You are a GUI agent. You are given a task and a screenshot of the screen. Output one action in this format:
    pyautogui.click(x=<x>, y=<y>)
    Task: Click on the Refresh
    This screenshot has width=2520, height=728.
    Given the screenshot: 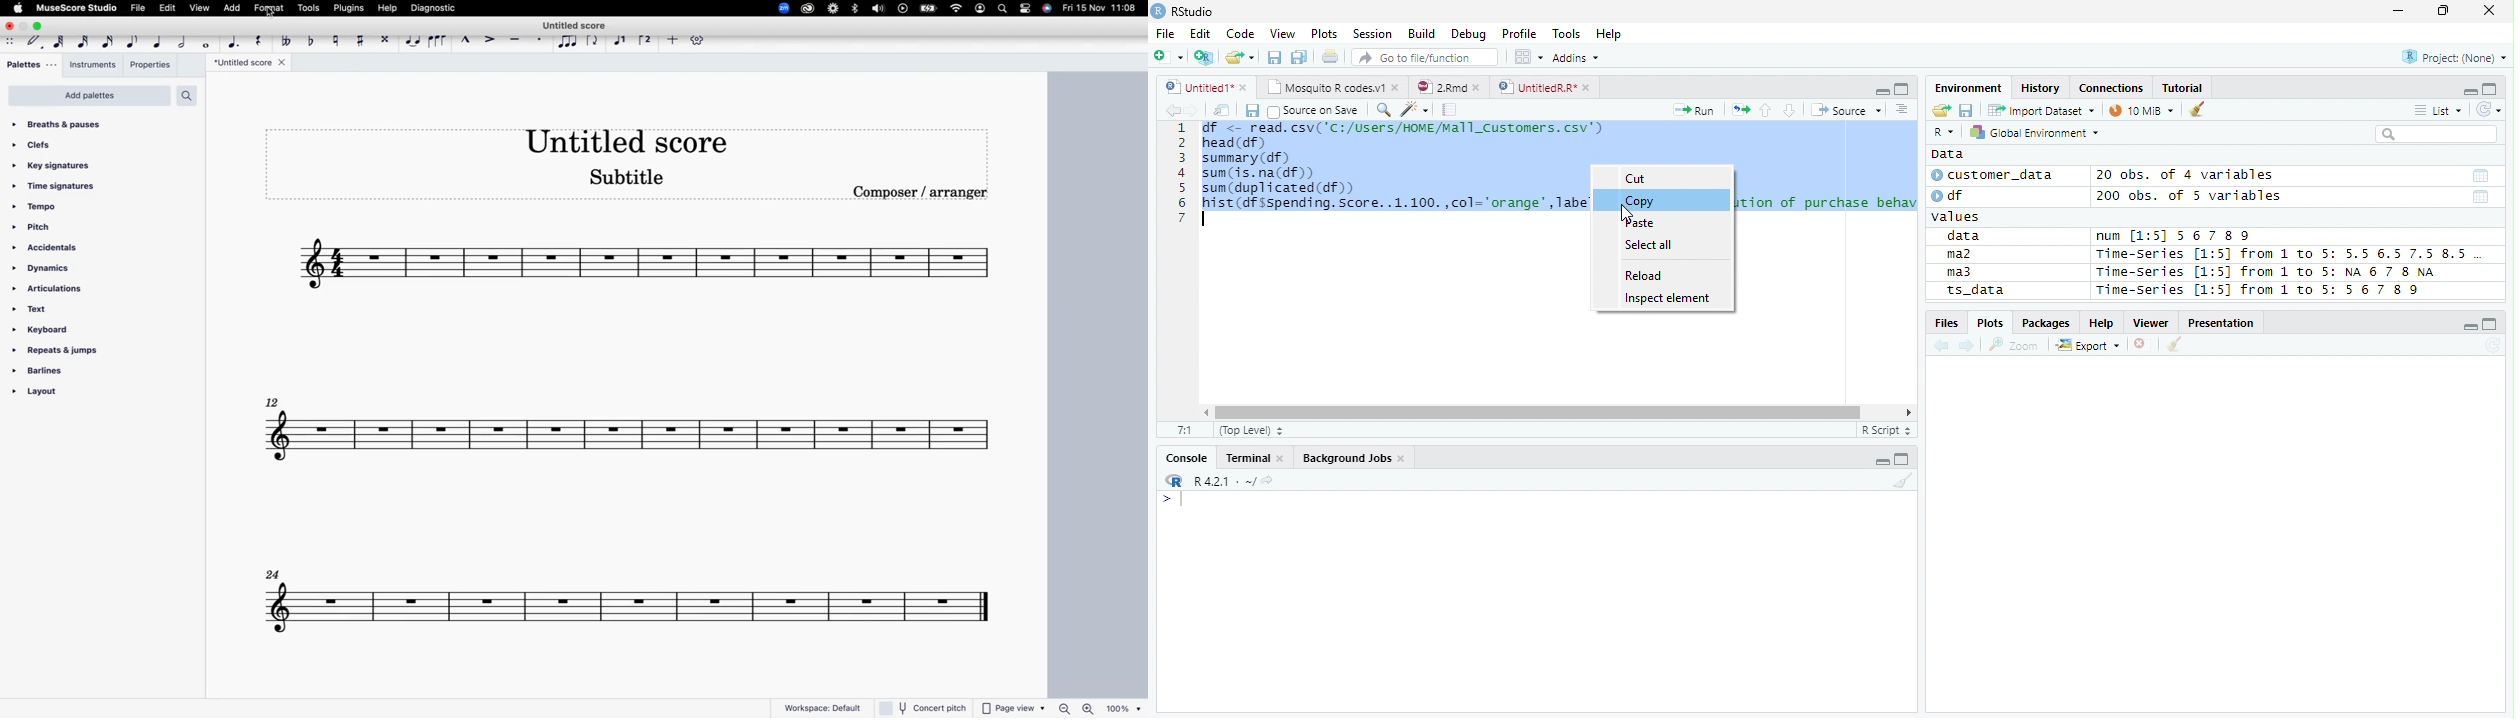 What is the action you would take?
    pyautogui.click(x=2493, y=346)
    